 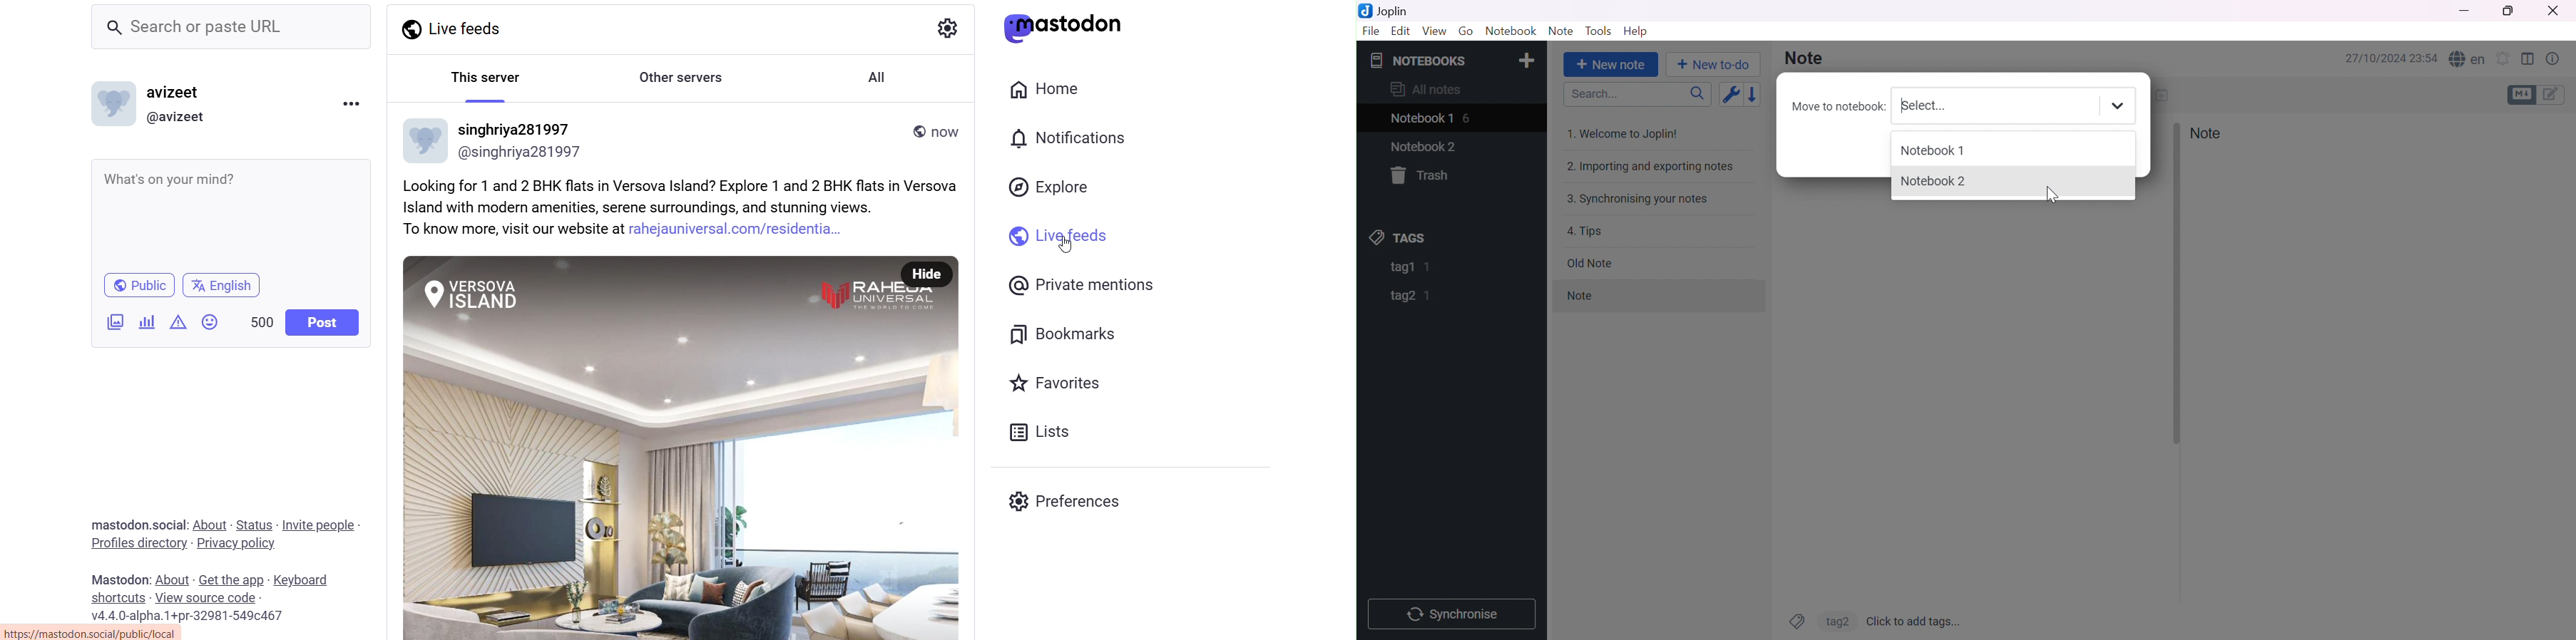 I want to click on Go, so click(x=1466, y=34).